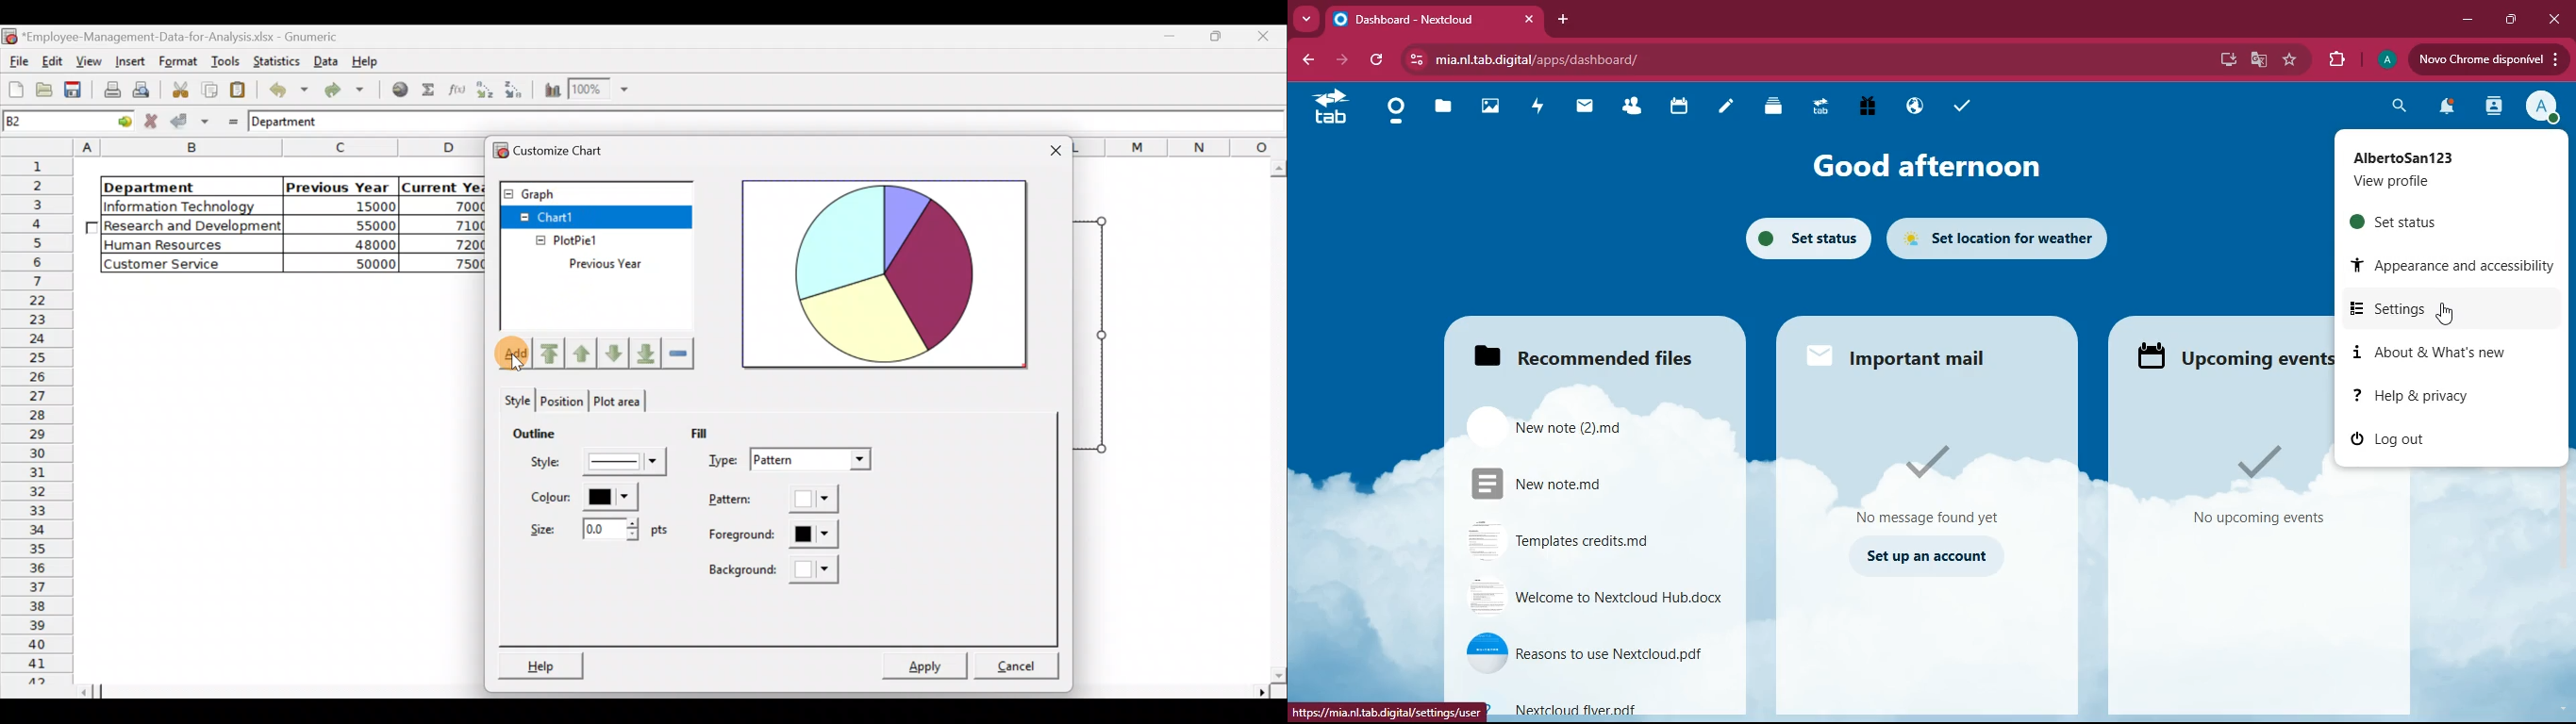 The height and width of the screenshot is (728, 2576). What do you see at coordinates (180, 88) in the screenshot?
I see `Cut the selection` at bounding box center [180, 88].